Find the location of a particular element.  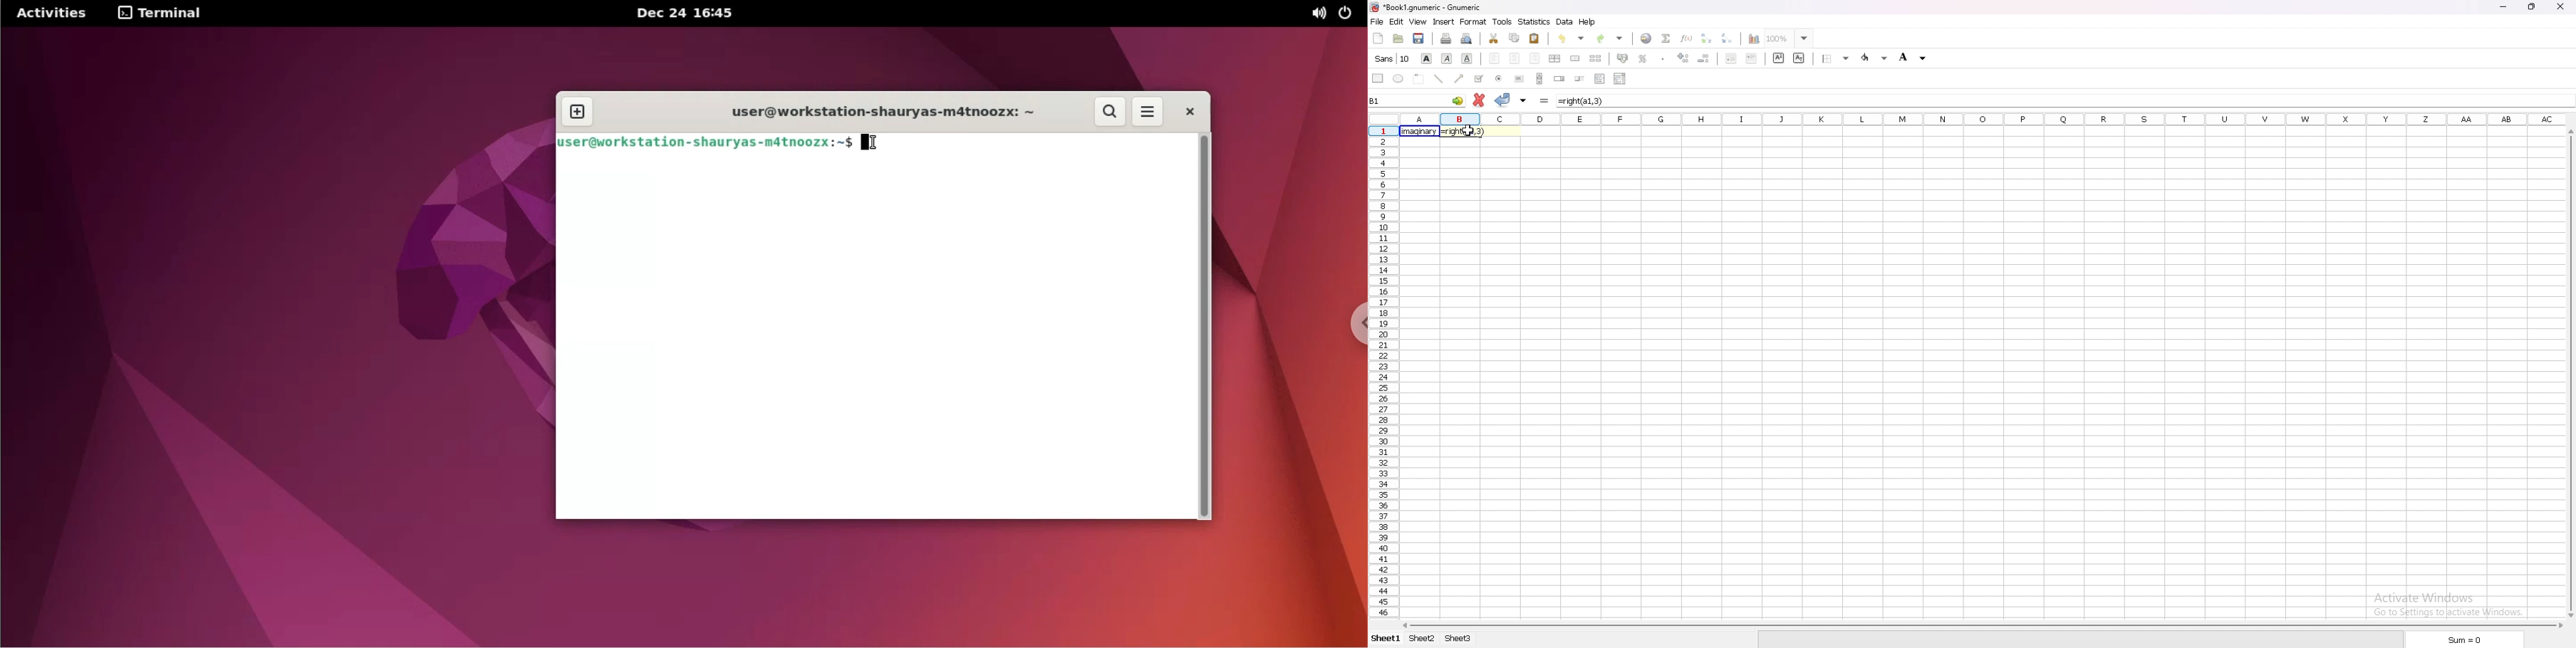

print preview is located at coordinates (1467, 38).